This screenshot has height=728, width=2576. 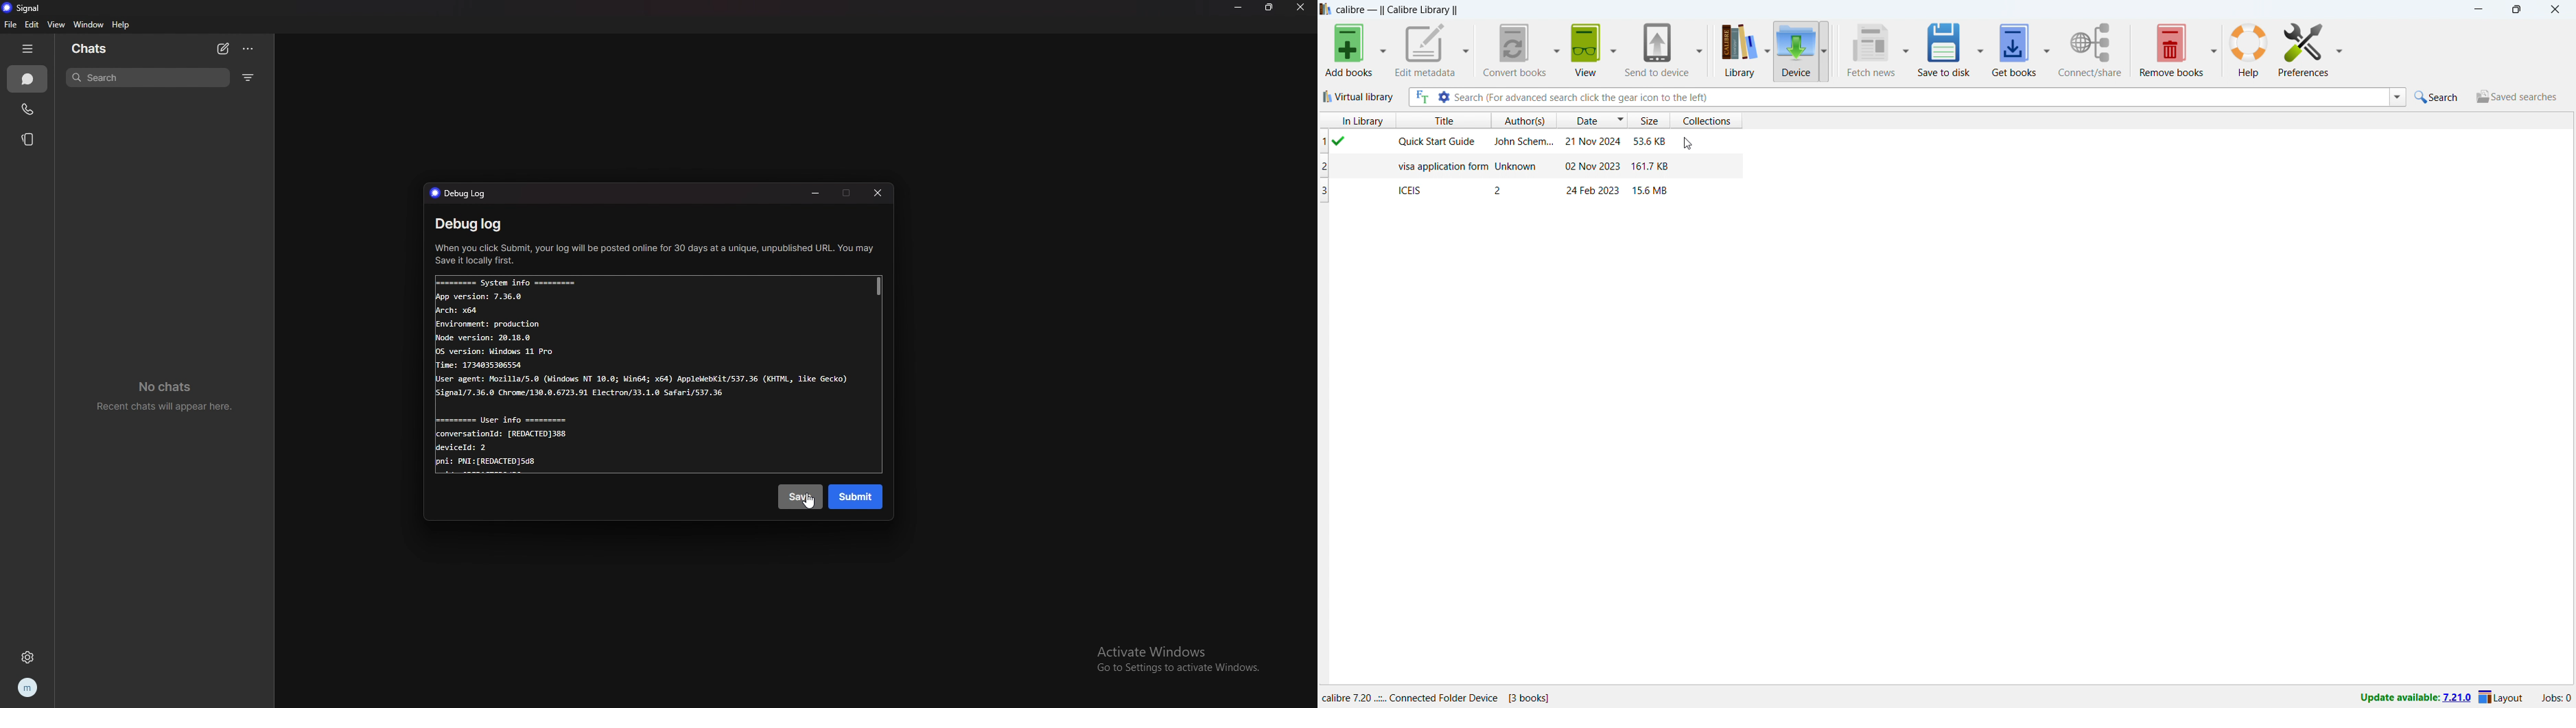 What do you see at coordinates (655, 254) in the screenshot?
I see `When you click Submit, your log will be posted online for 30 days at a unique, unpublished URL. You may
‘Save it locally first.` at bounding box center [655, 254].